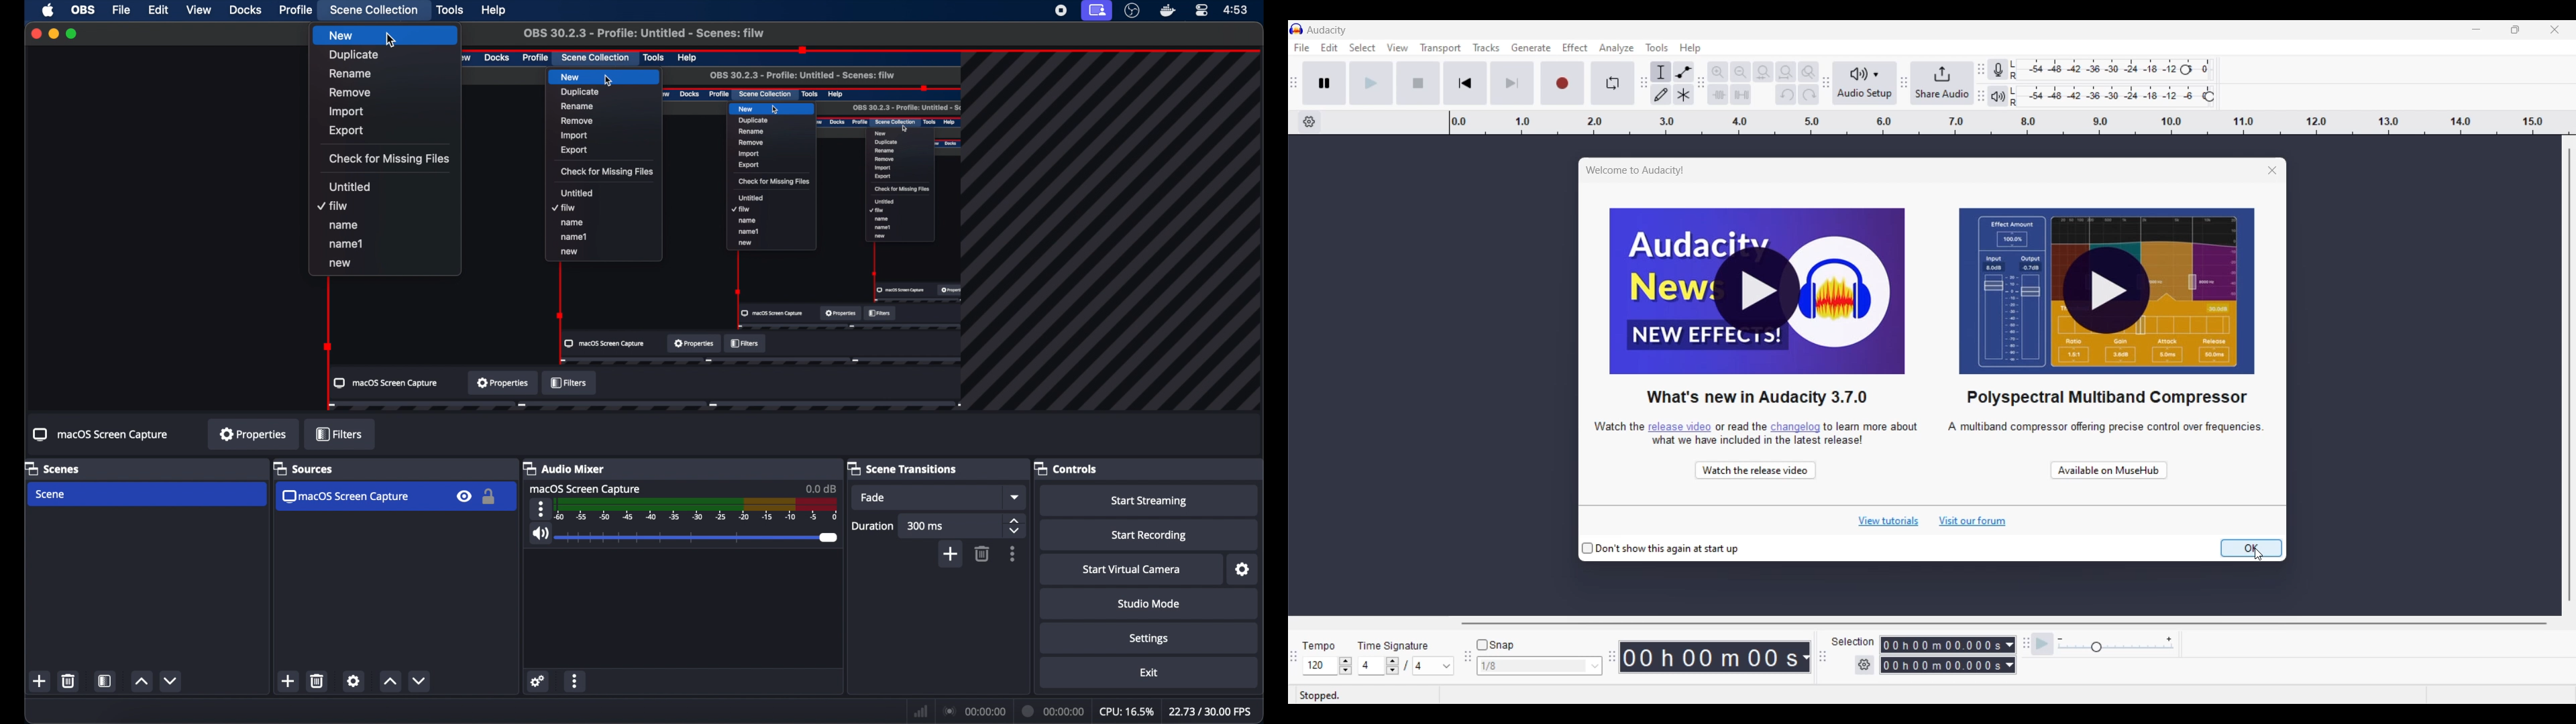 The height and width of the screenshot is (728, 2576). What do you see at coordinates (872, 498) in the screenshot?
I see `fade` at bounding box center [872, 498].